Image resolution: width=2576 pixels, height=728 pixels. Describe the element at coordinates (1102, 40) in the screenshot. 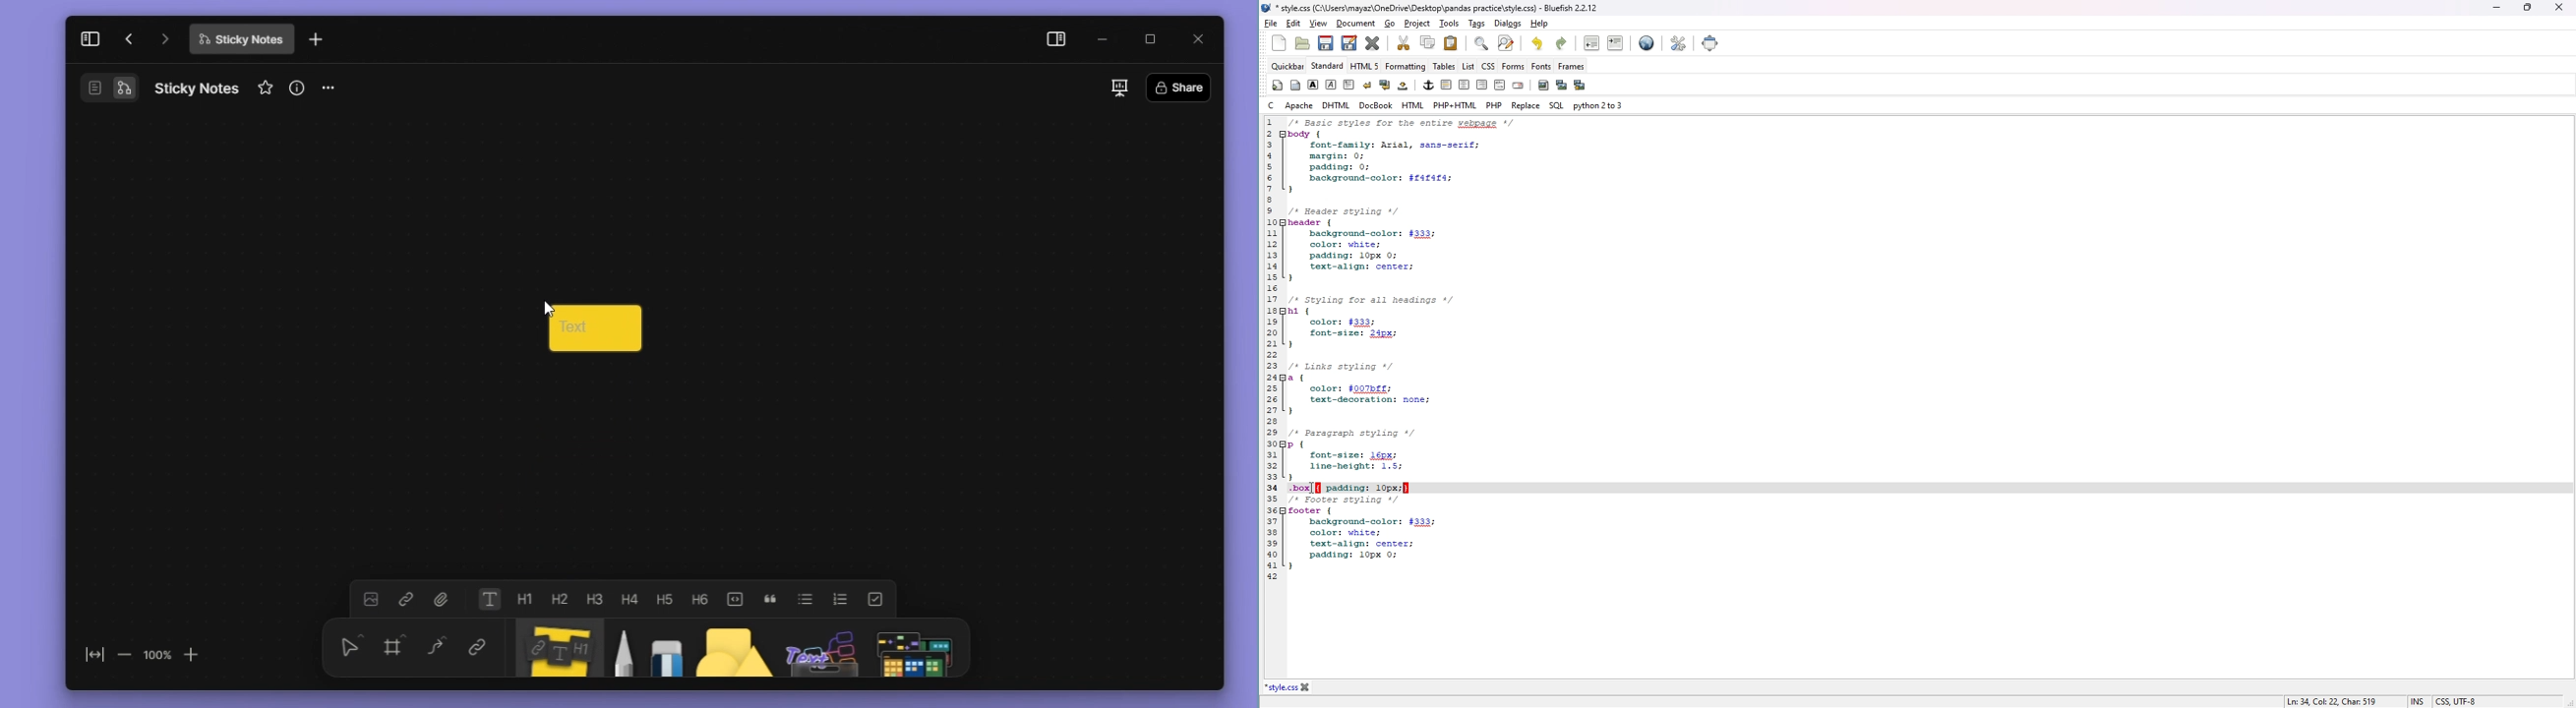

I see `minimize` at that location.